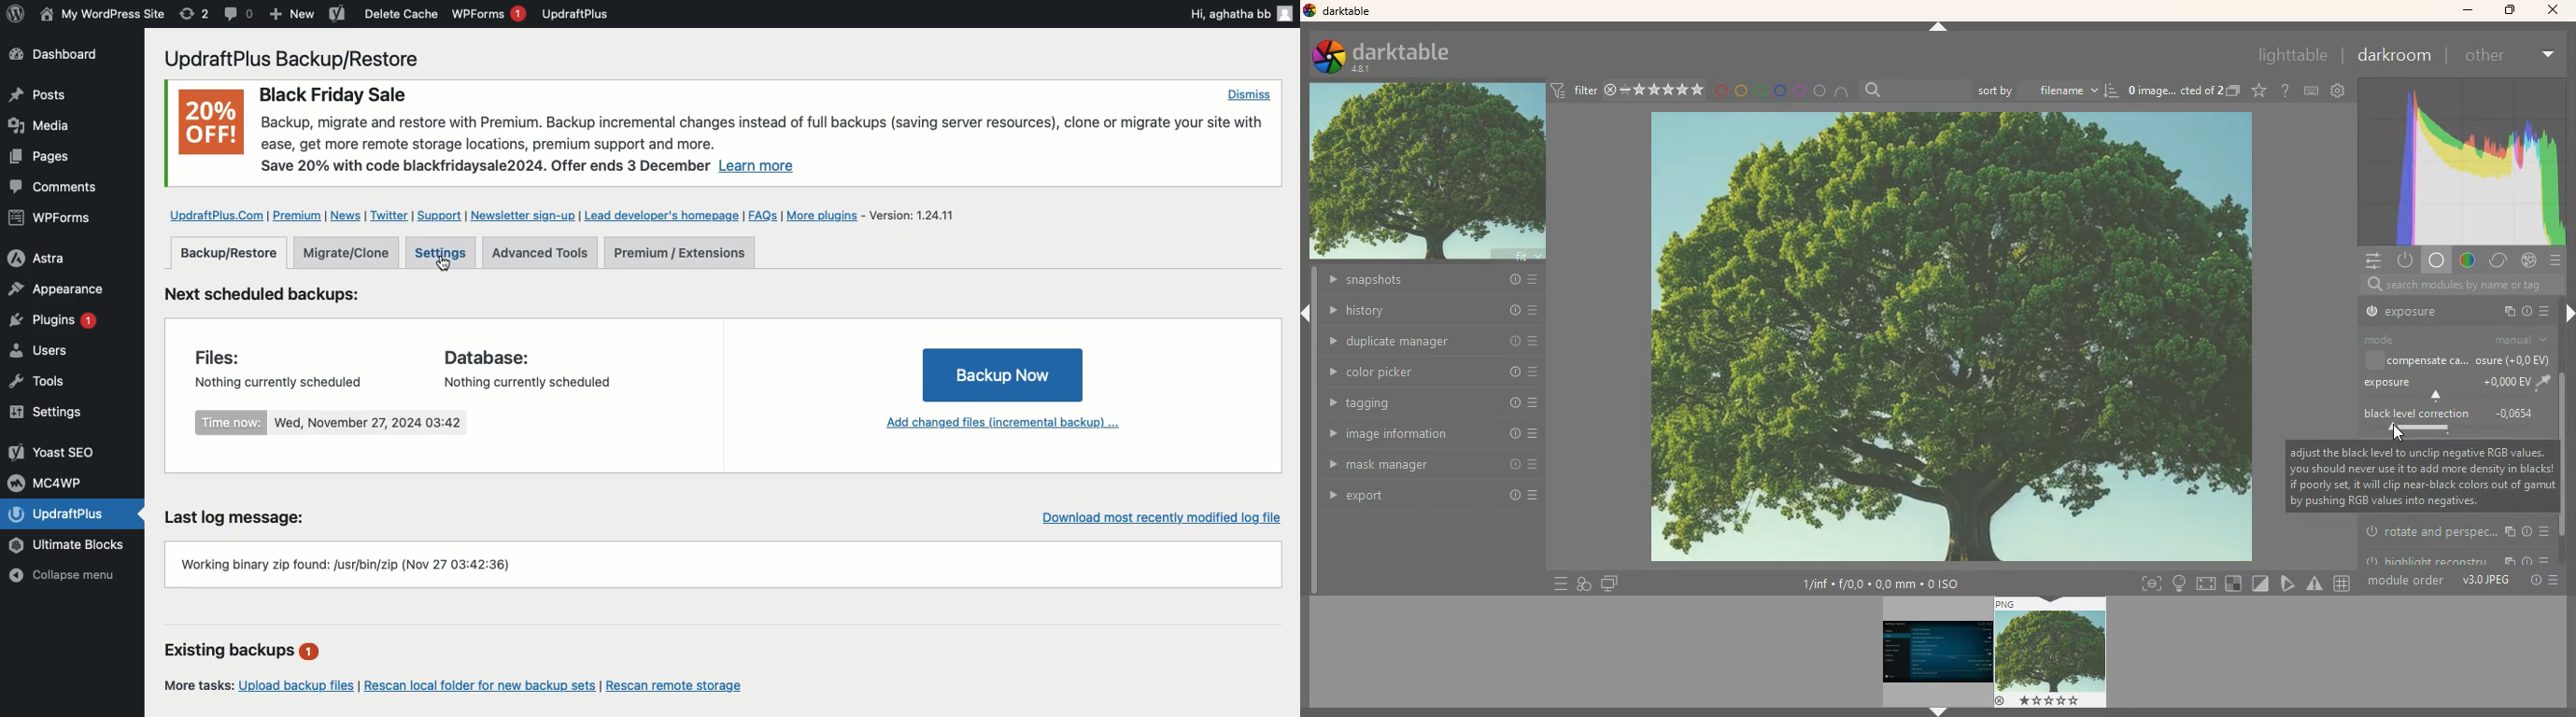  I want to click on Existing backups 1, so click(253, 649).